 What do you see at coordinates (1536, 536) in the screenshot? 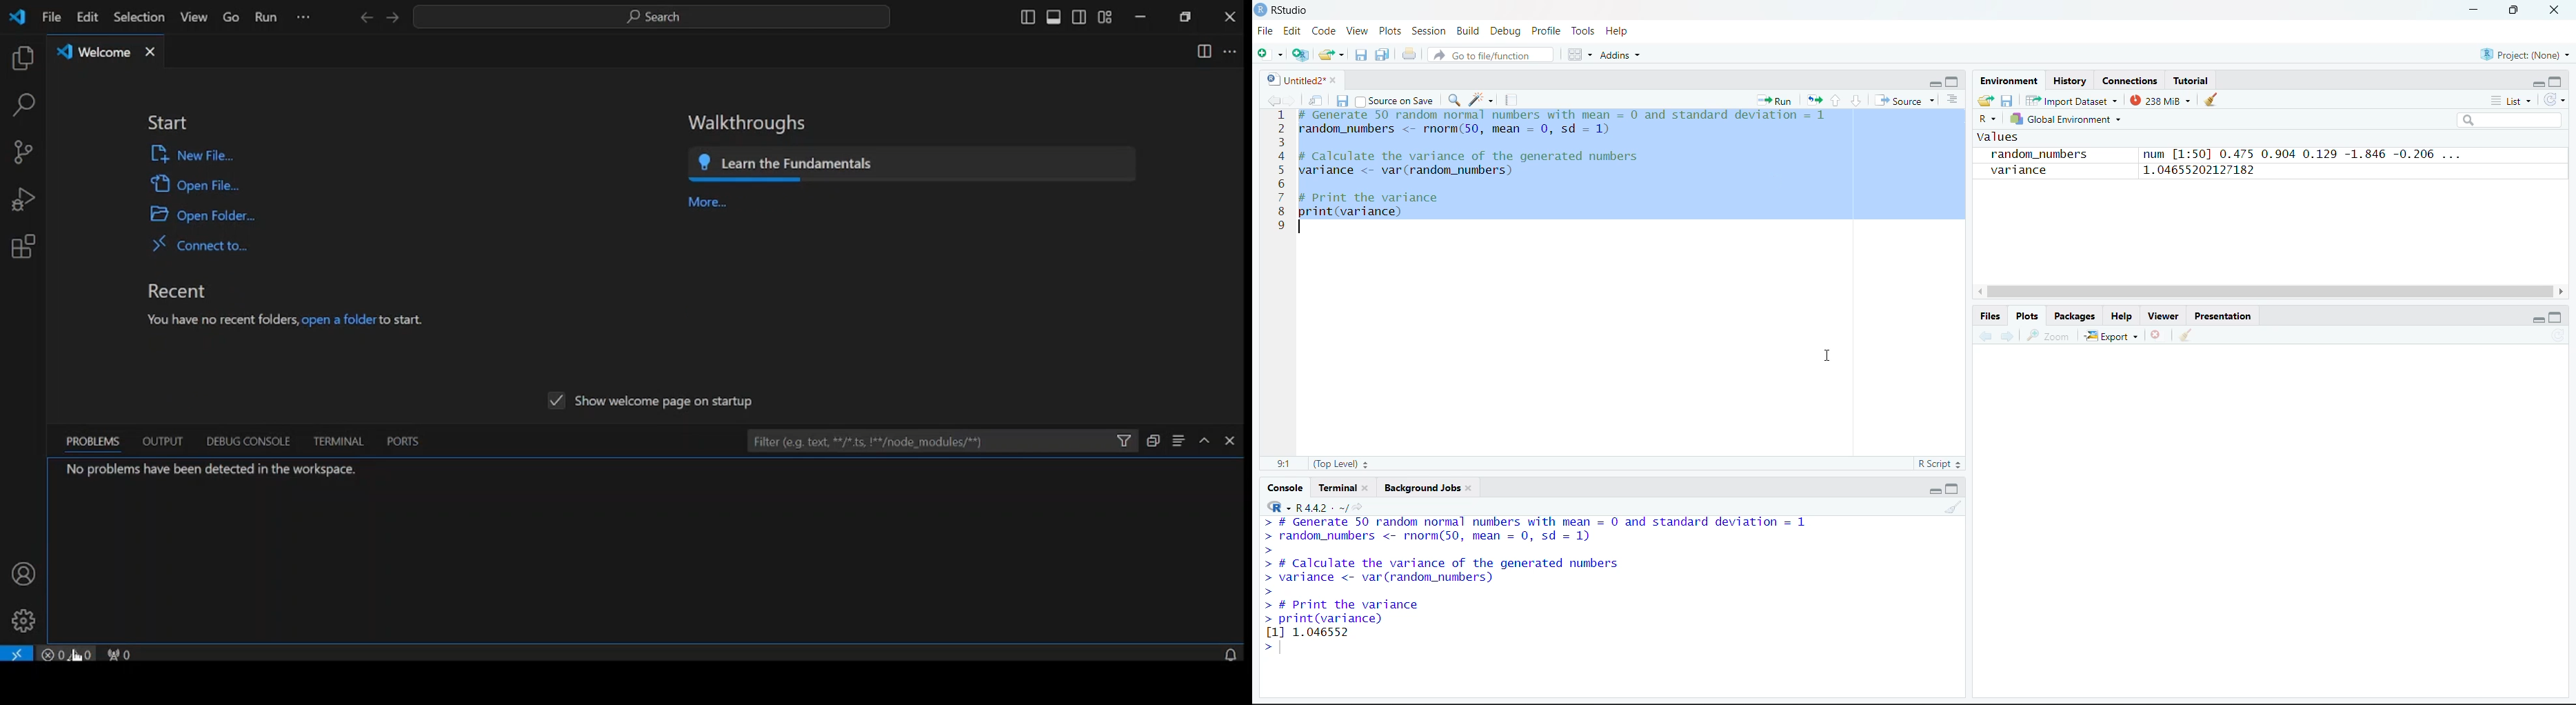
I see `> # Generate 50 random normal numbers with mean = 0 and standard deviation = 1
> random_numbers <- rnorm(50, mean = 0, sd = 1)
>` at bounding box center [1536, 536].